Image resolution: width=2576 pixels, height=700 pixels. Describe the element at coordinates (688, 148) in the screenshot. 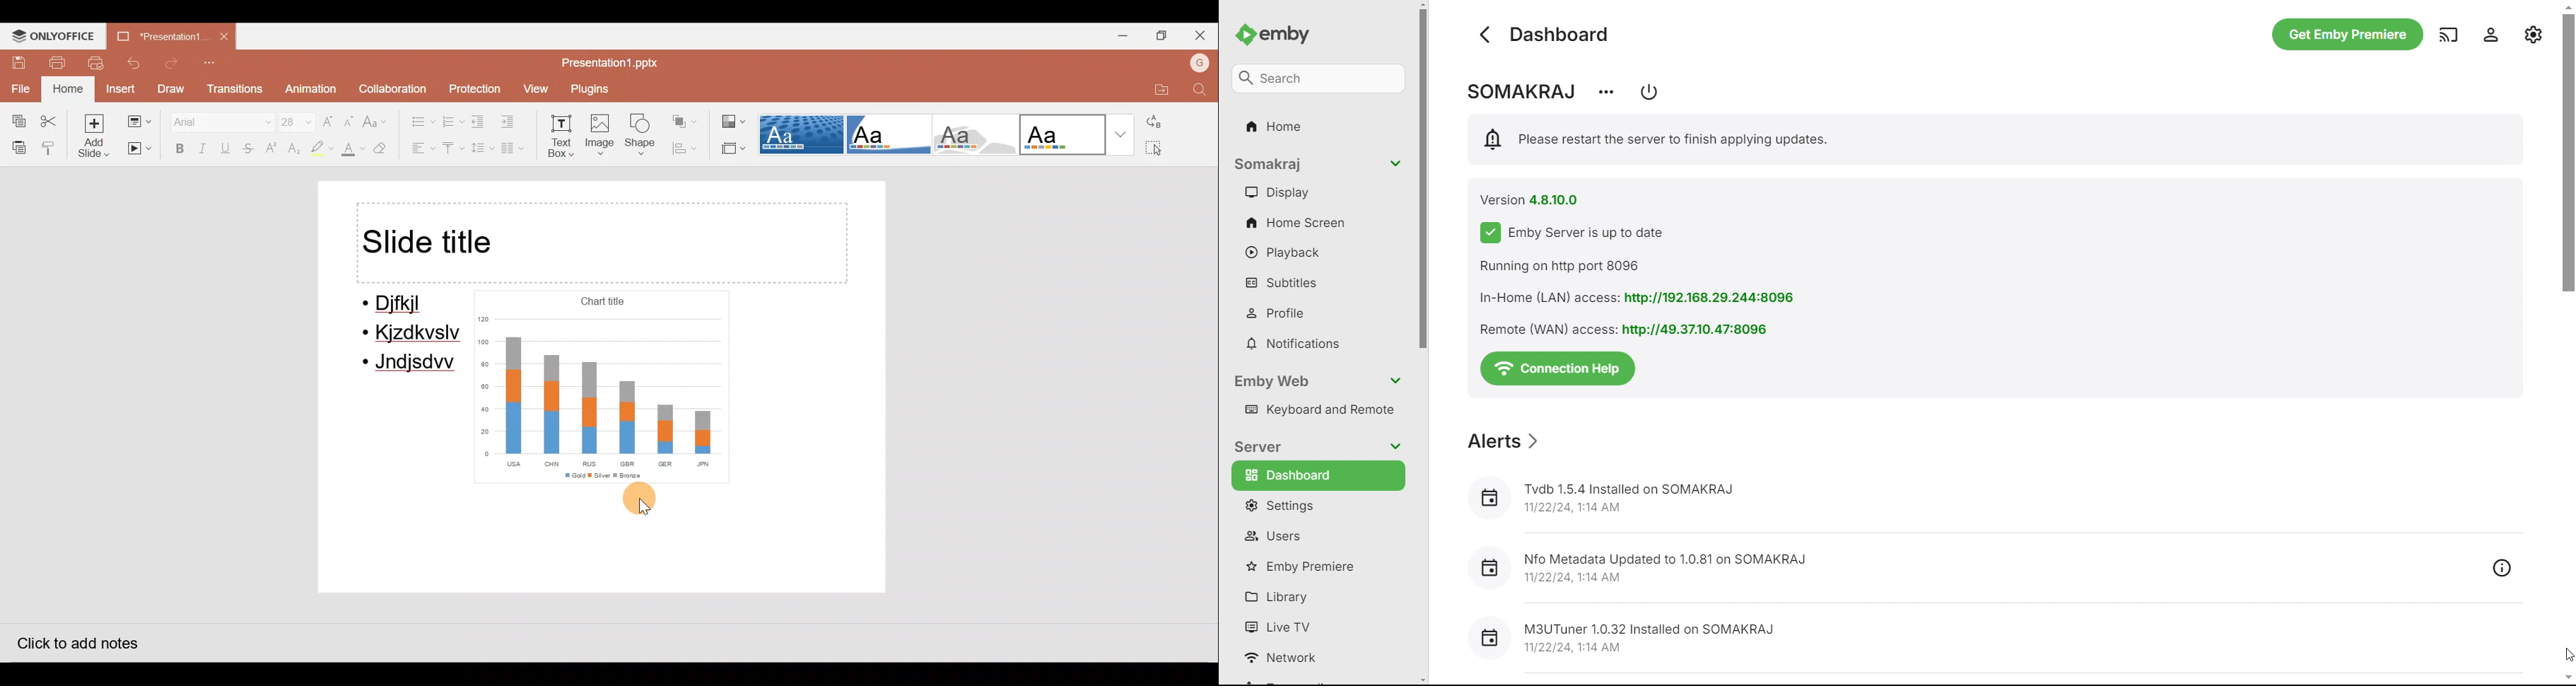

I see `Align shape` at that location.